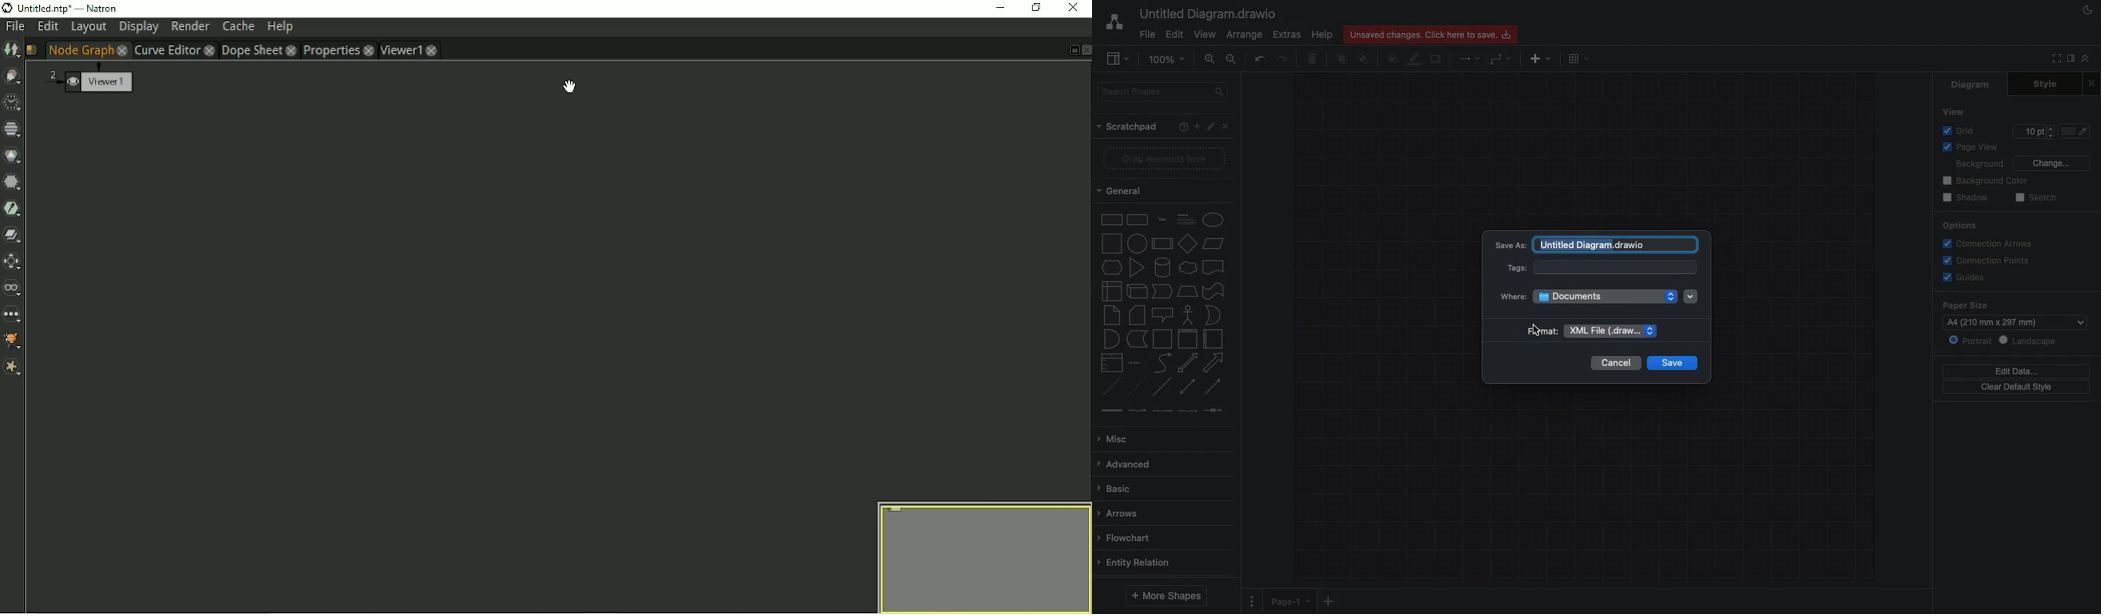  What do you see at coordinates (1599, 269) in the screenshot?
I see `Tags` at bounding box center [1599, 269].